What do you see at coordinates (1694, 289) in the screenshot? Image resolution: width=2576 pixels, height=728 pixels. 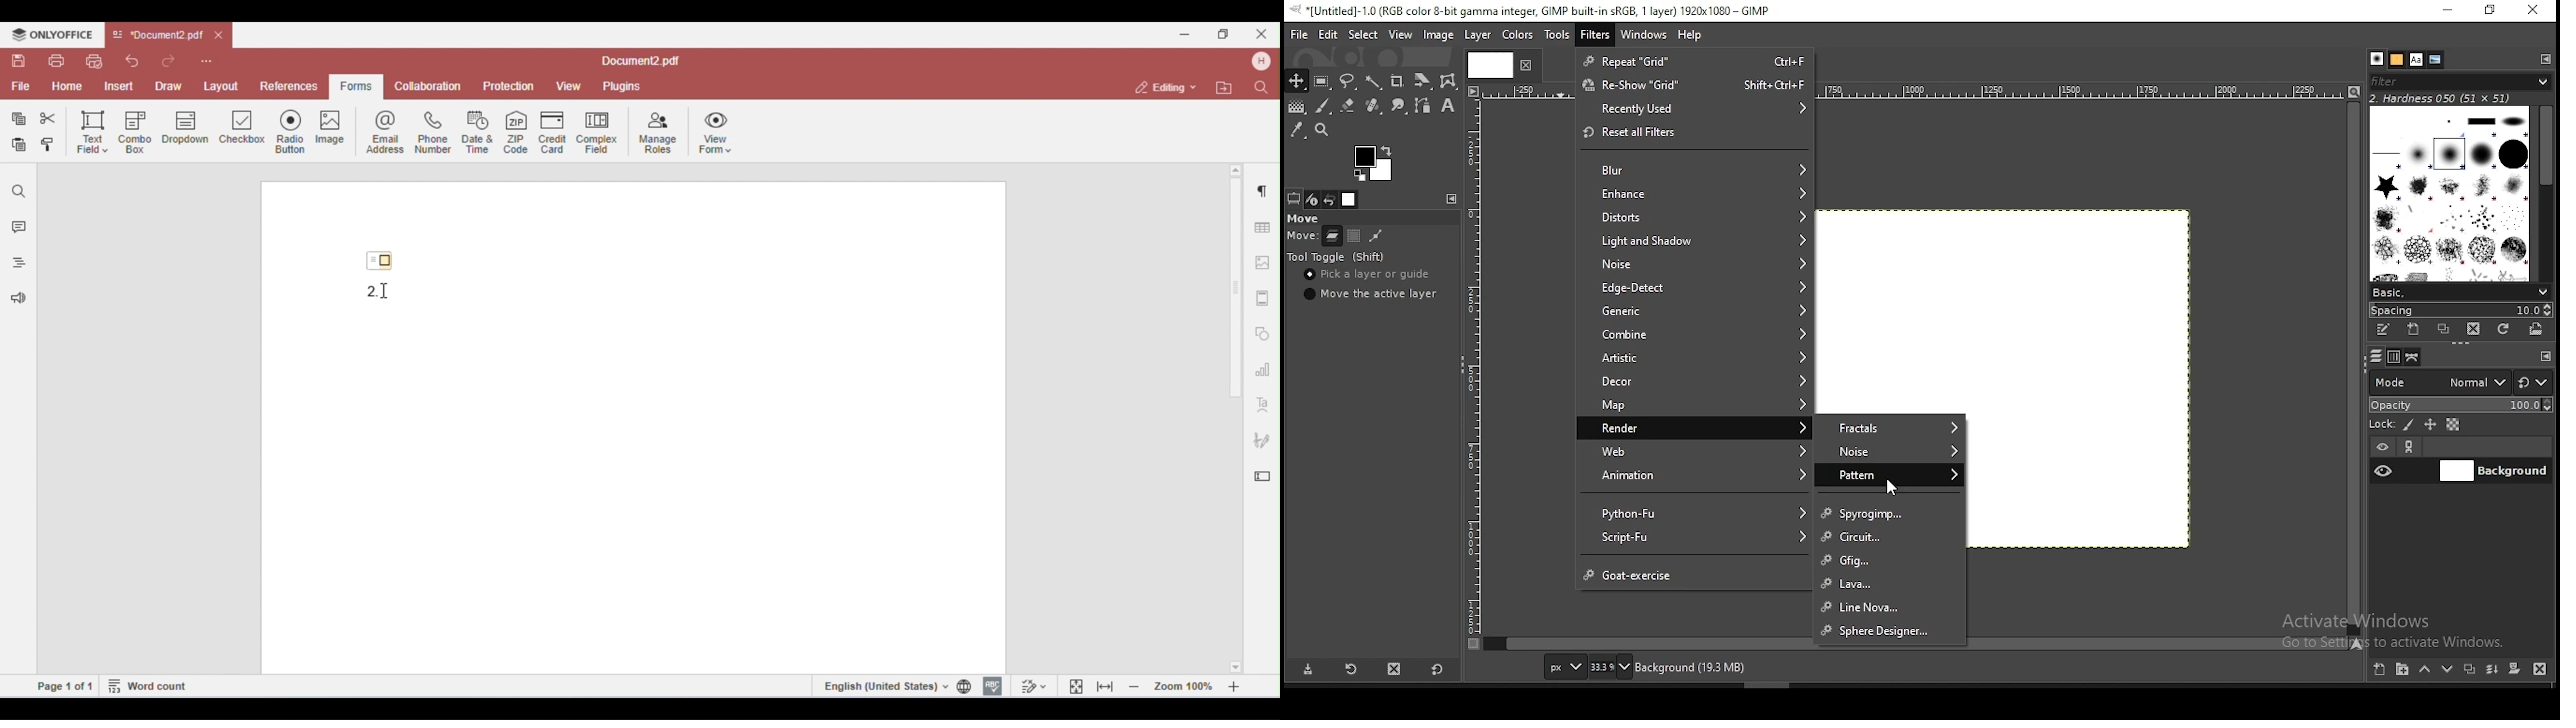 I see `edge detect` at bounding box center [1694, 289].